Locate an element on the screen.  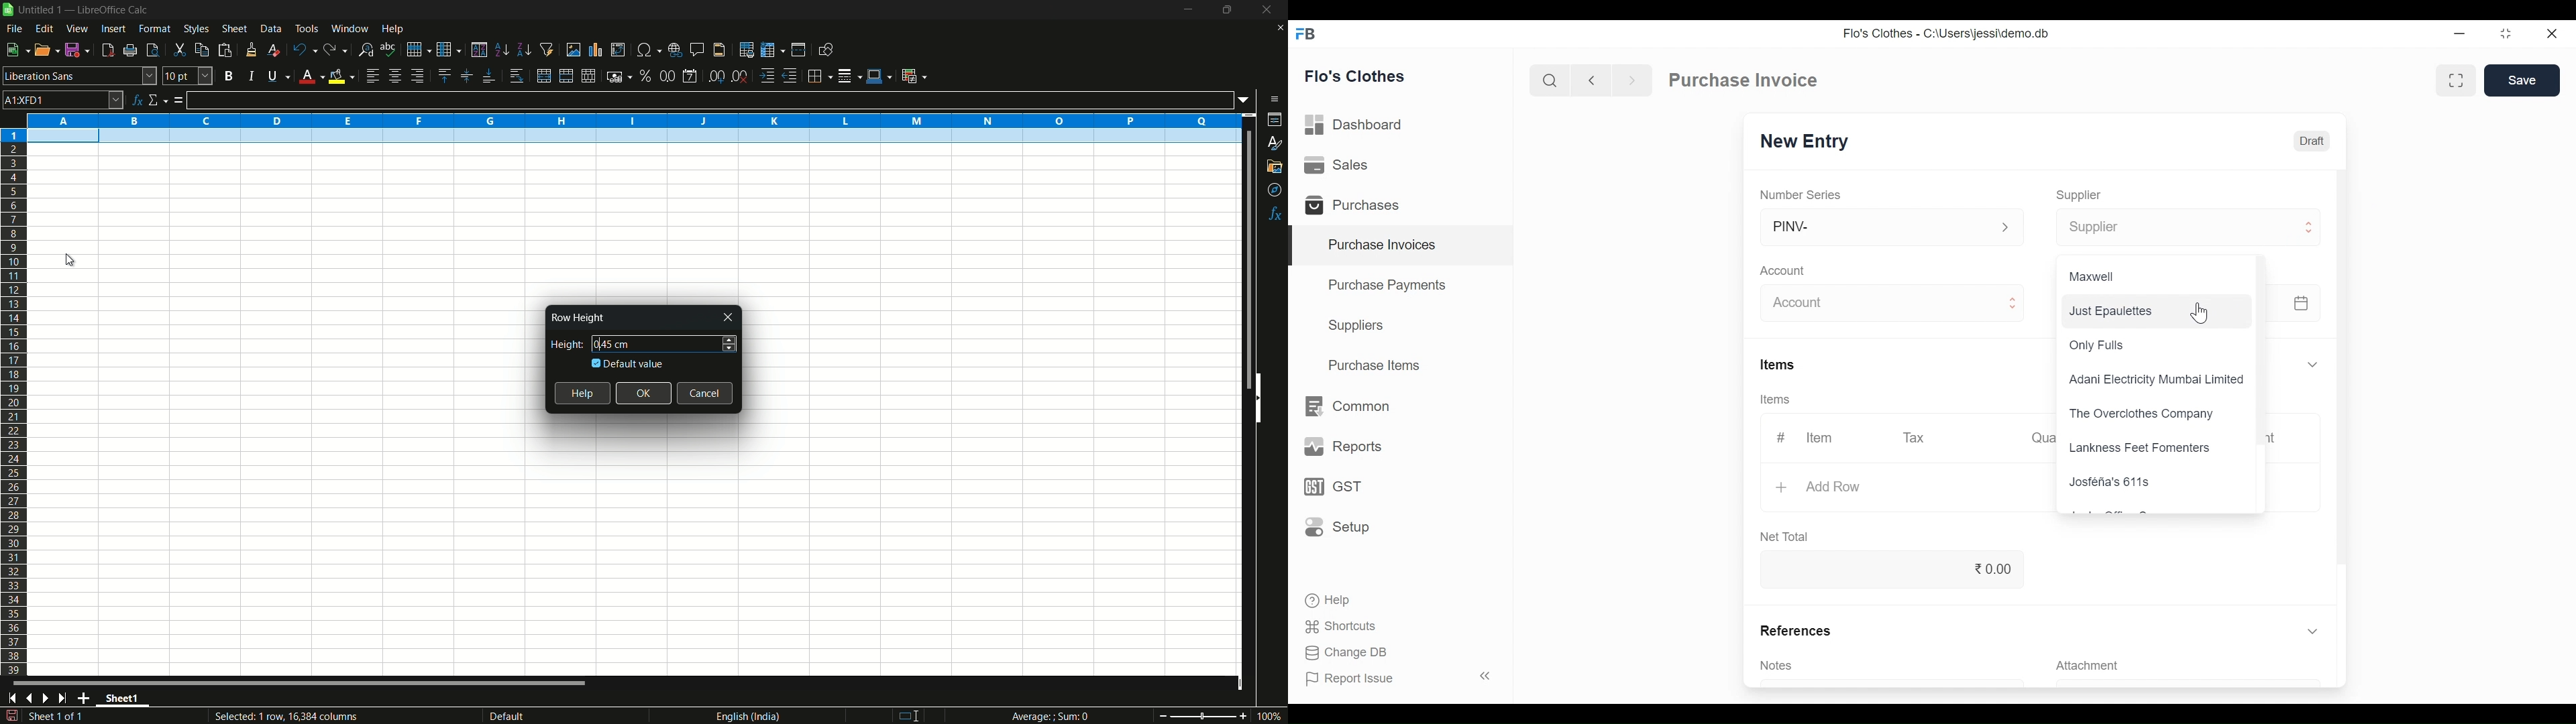
column is located at coordinates (449, 50).